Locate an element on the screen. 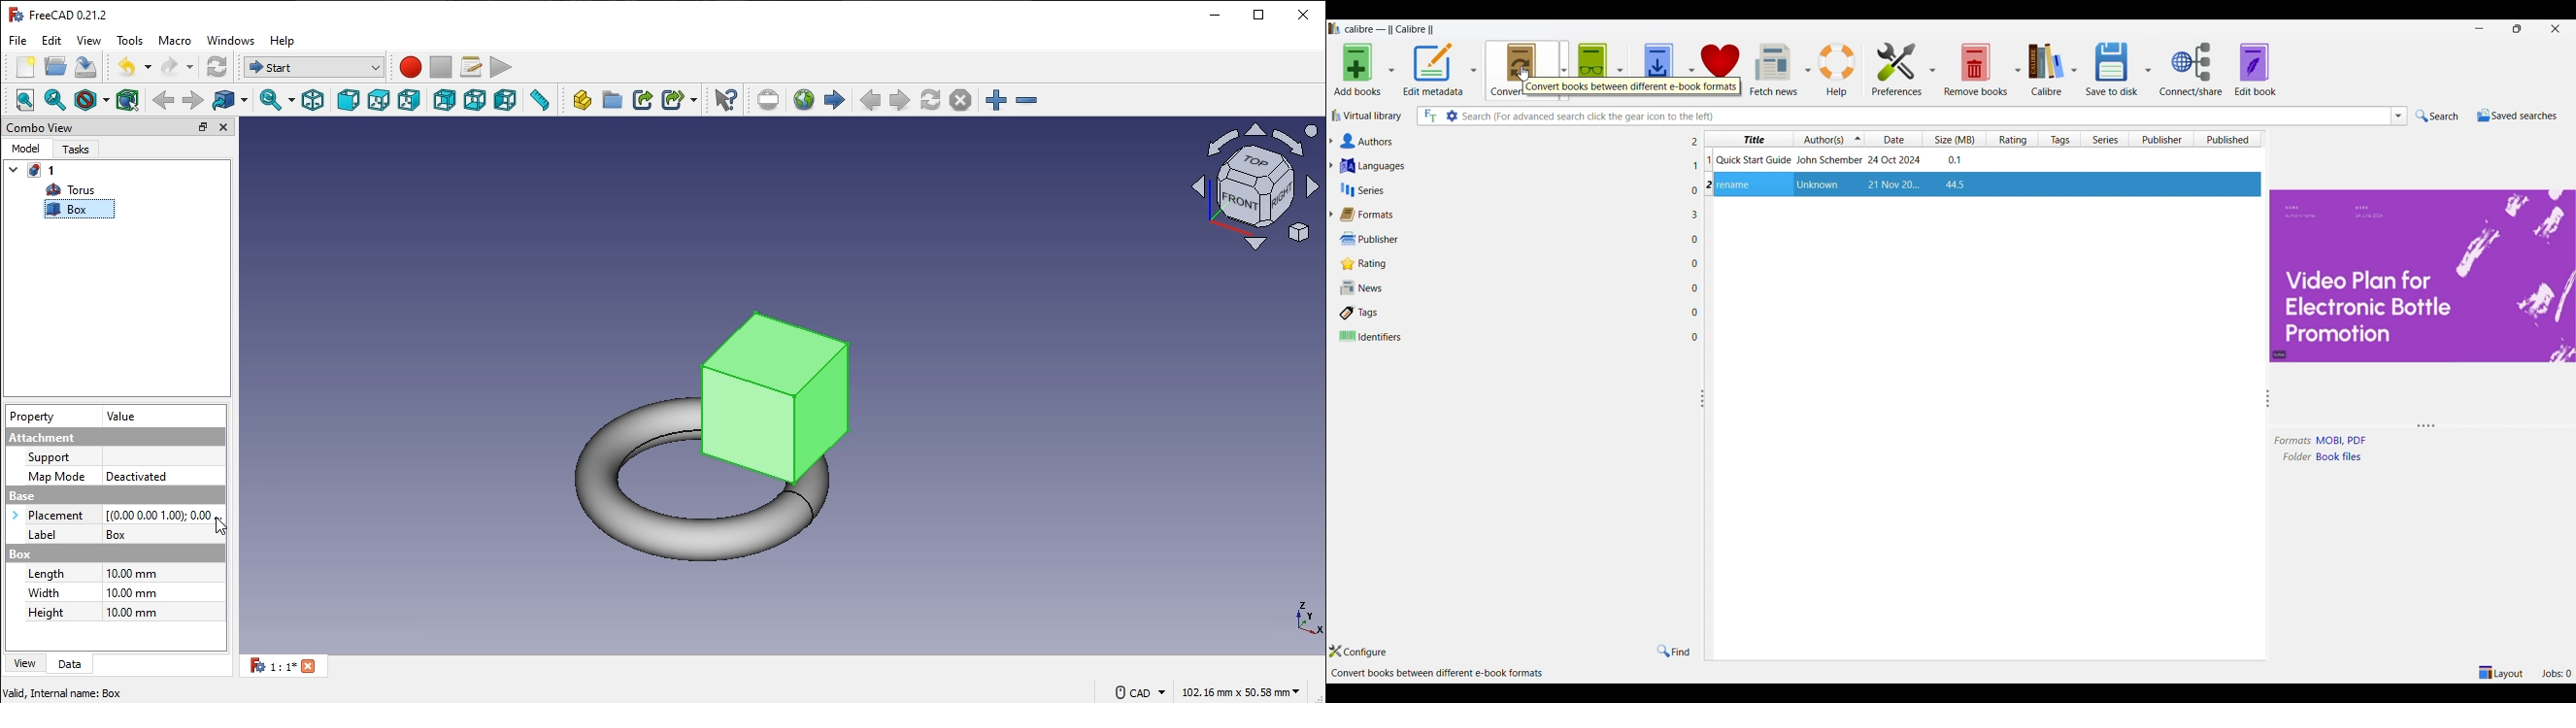 The height and width of the screenshot is (728, 2576). formats is located at coordinates (2293, 441).